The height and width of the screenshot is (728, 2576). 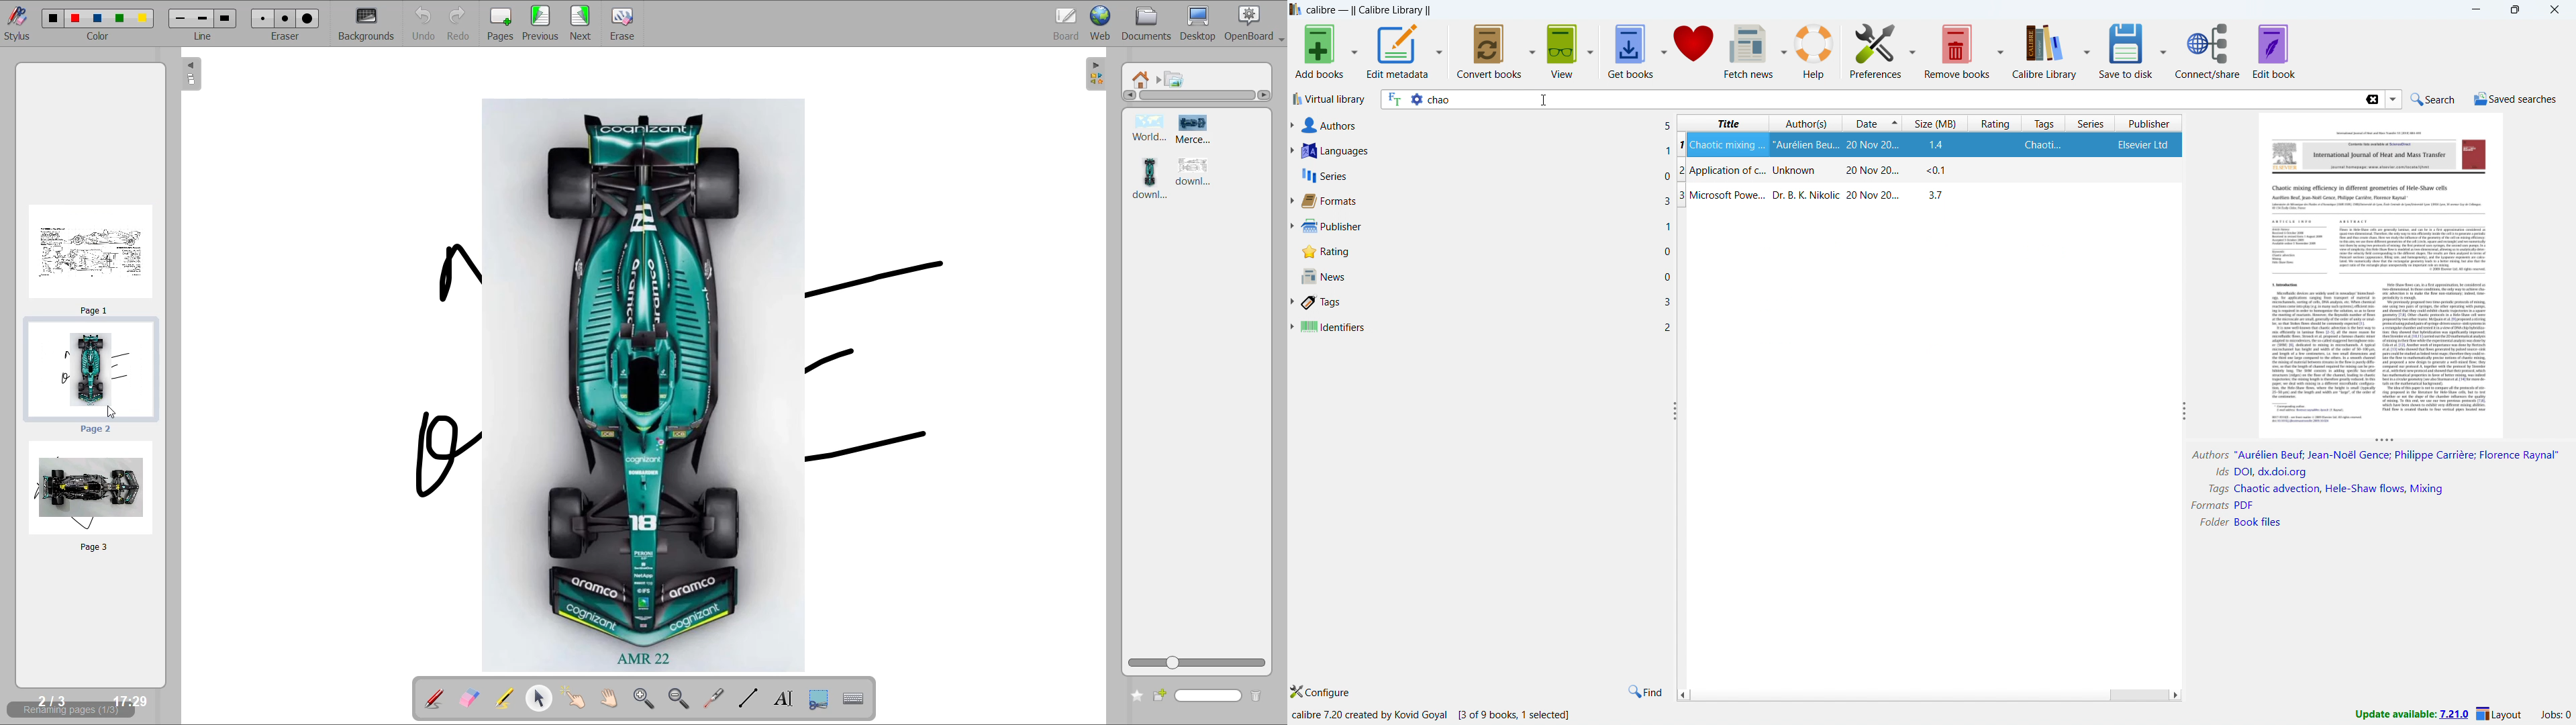 What do you see at coordinates (1415, 99) in the screenshot?
I see `advance search` at bounding box center [1415, 99].